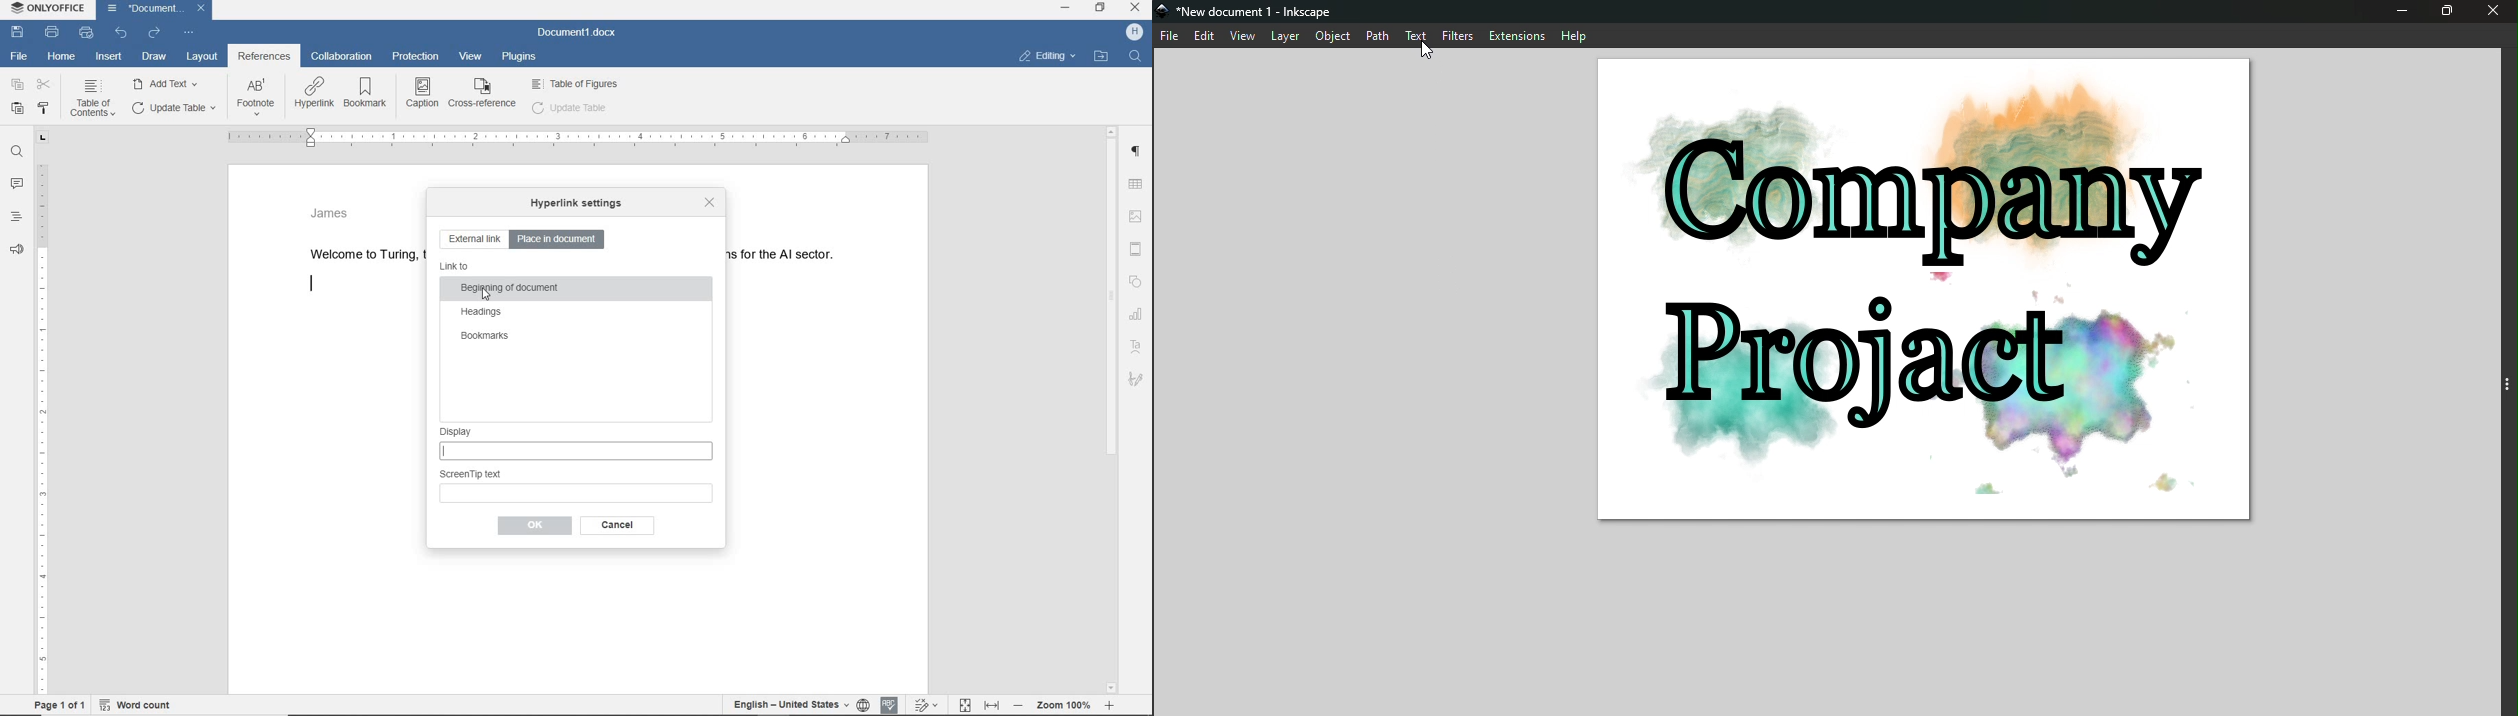 Image resolution: width=2520 pixels, height=728 pixels. Describe the element at coordinates (487, 294) in the screenshot. I see `Cursor` at that location.